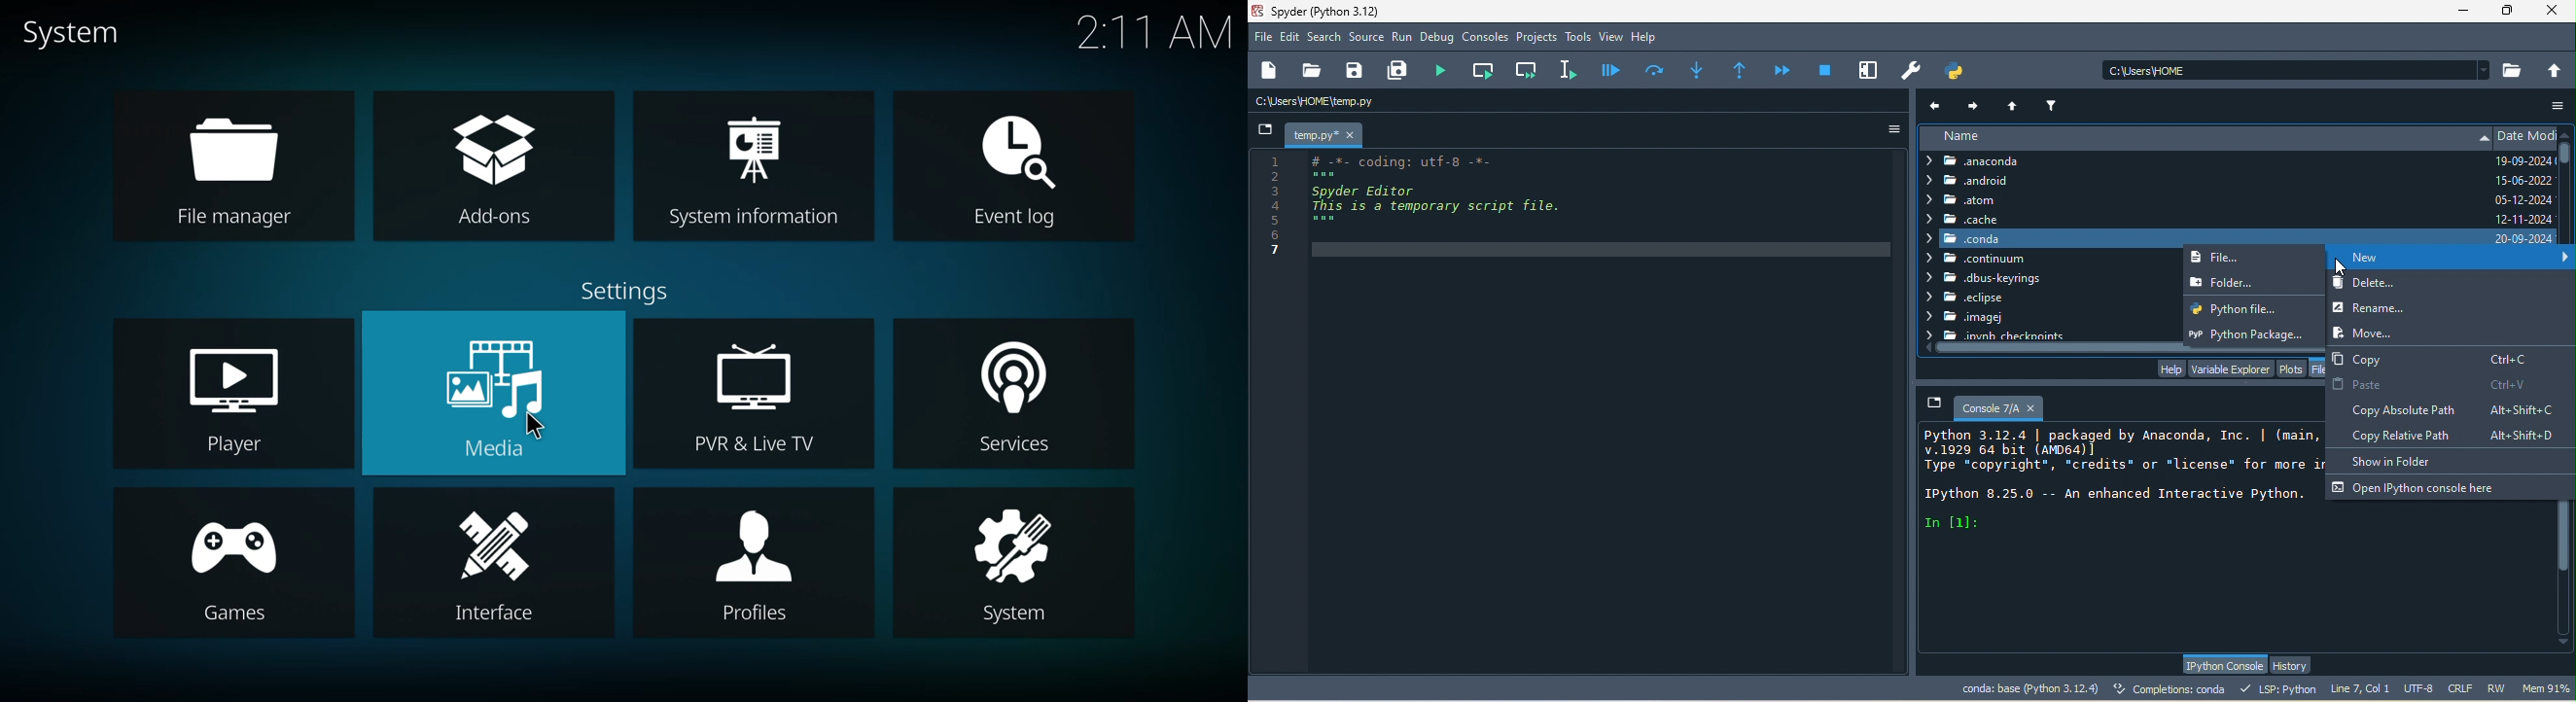 The height and width of the screenshot is (728, 2576). Describe the element at coordinates (1325, 135) in the screenshot. I see `temp` at that location.